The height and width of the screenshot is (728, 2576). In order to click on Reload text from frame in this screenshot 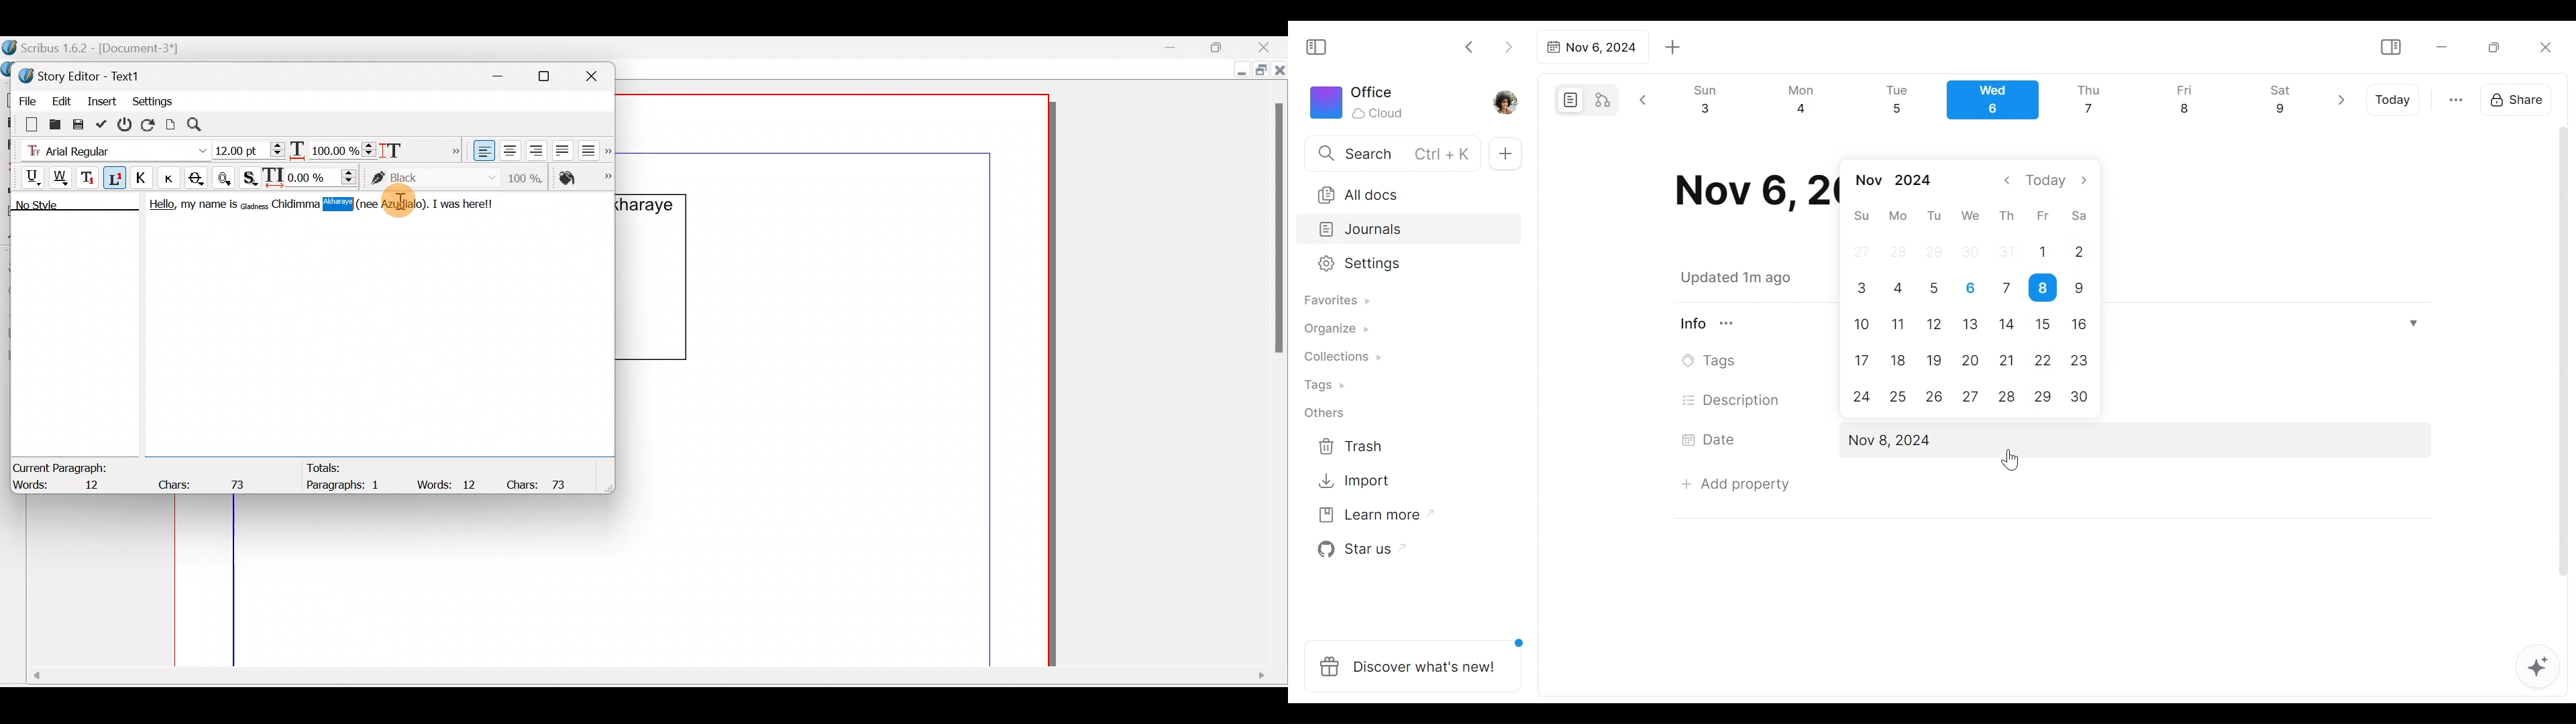, I will do `click(150, 123)`.